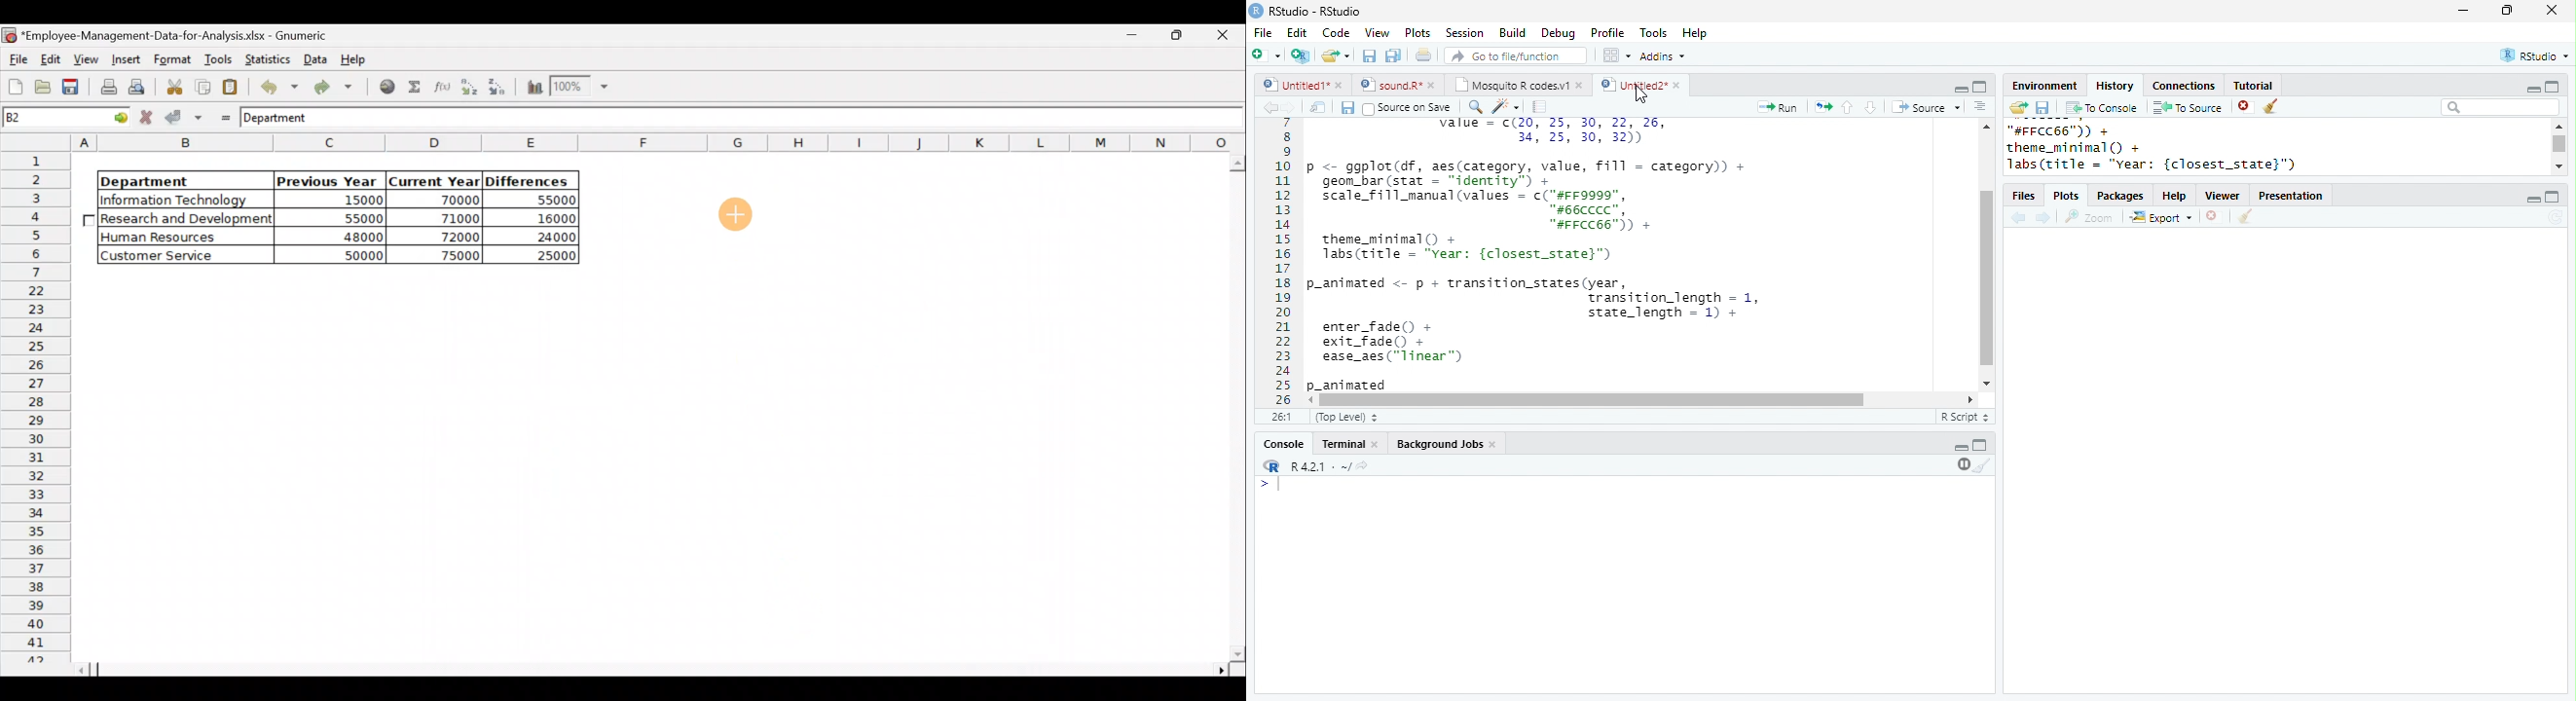 The height and width of the screenshot is (728, 2576). What do you see at coordinates (1369, 55) in the screenshot?
I see `save` at bounding box center [1369, 55].